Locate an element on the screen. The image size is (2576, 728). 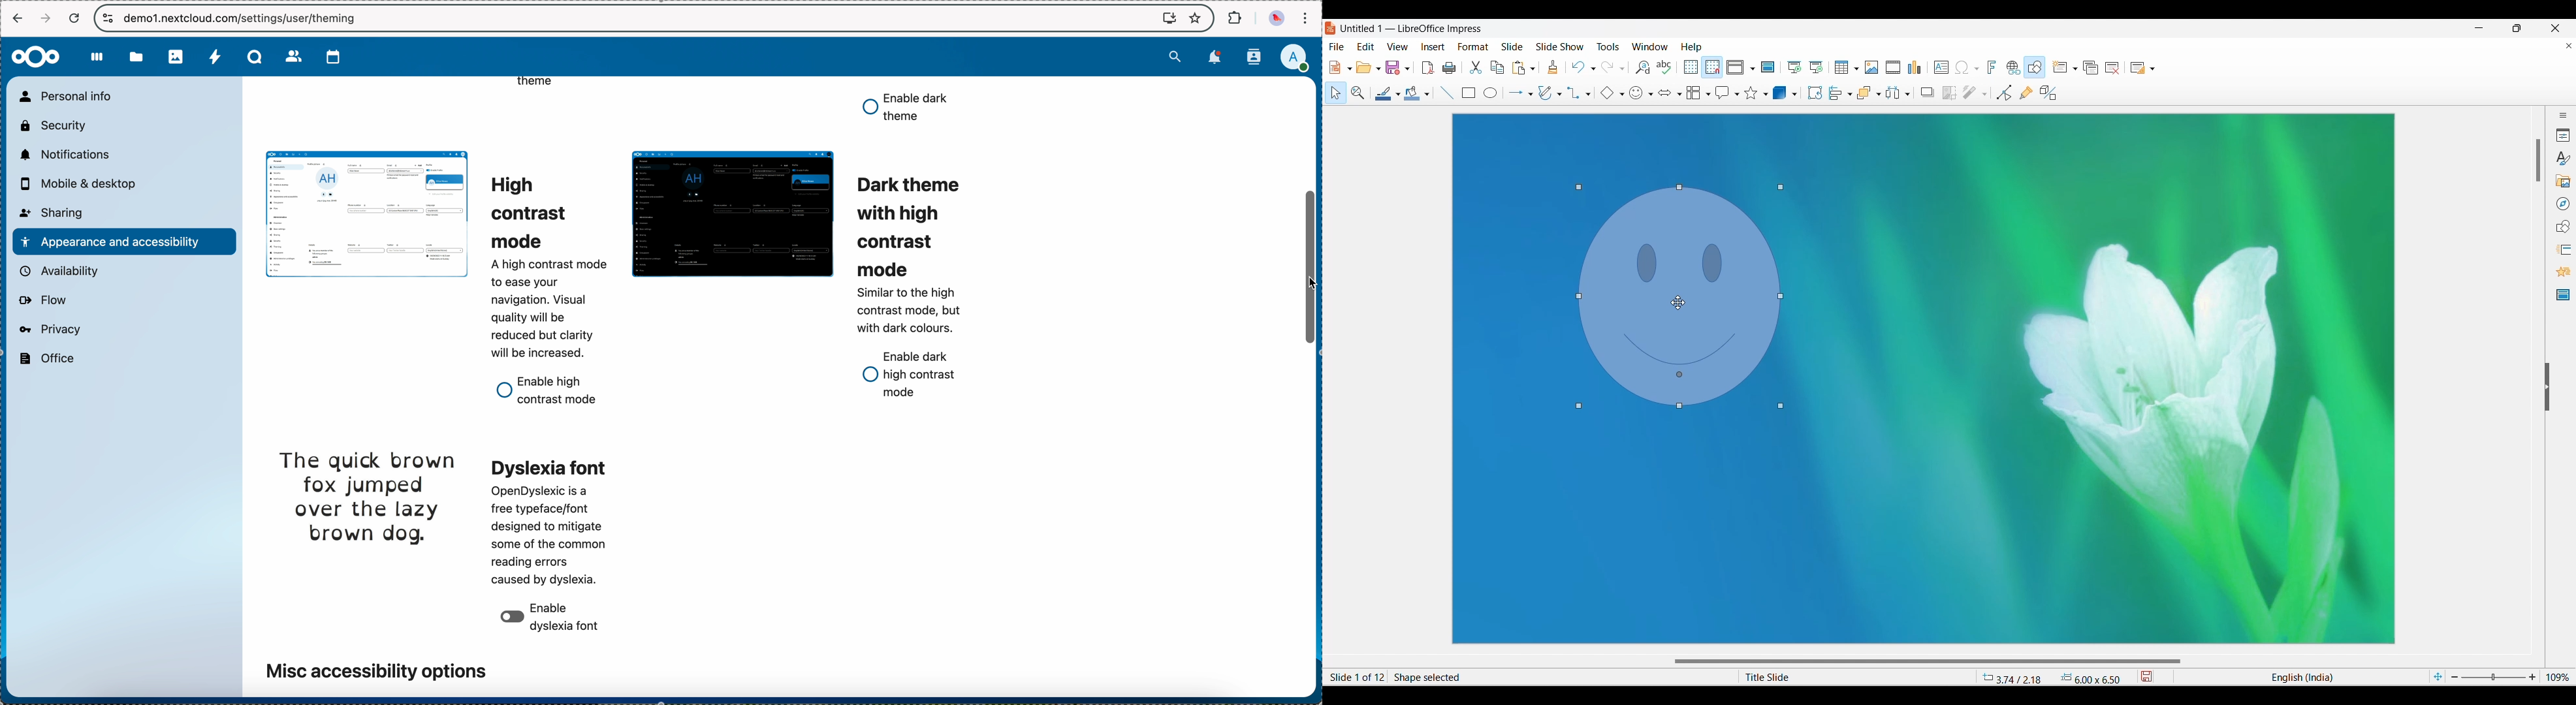
Display grid is located at coordinates (1691, 67).